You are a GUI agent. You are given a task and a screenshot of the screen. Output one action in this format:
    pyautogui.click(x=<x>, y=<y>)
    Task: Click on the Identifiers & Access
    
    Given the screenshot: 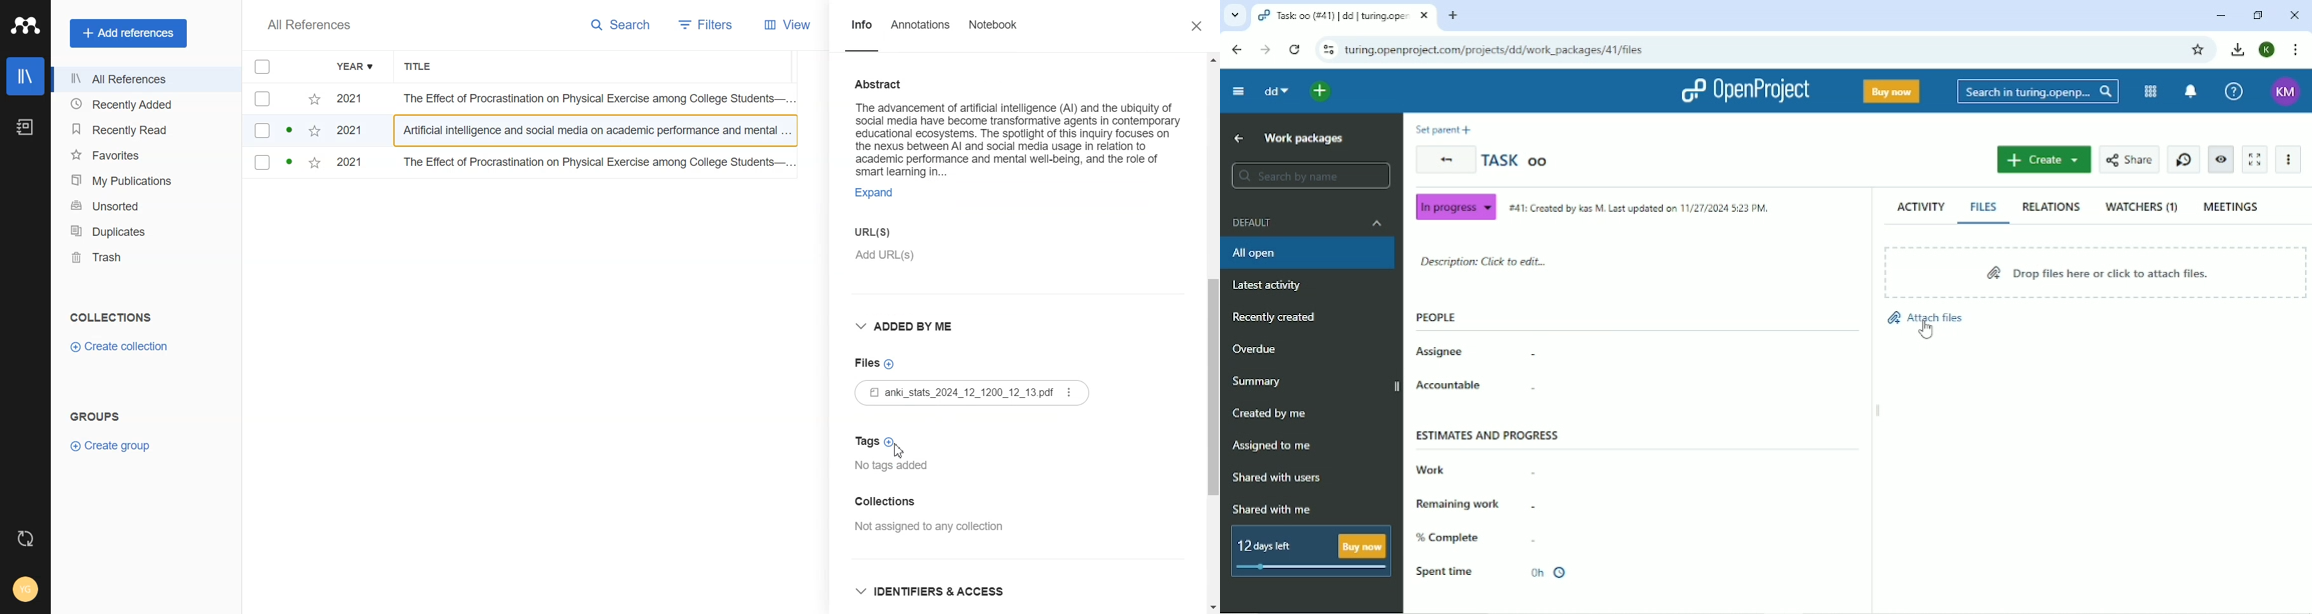 What is the action you would take?
    pyautogui.click(x=944, y=592)
    